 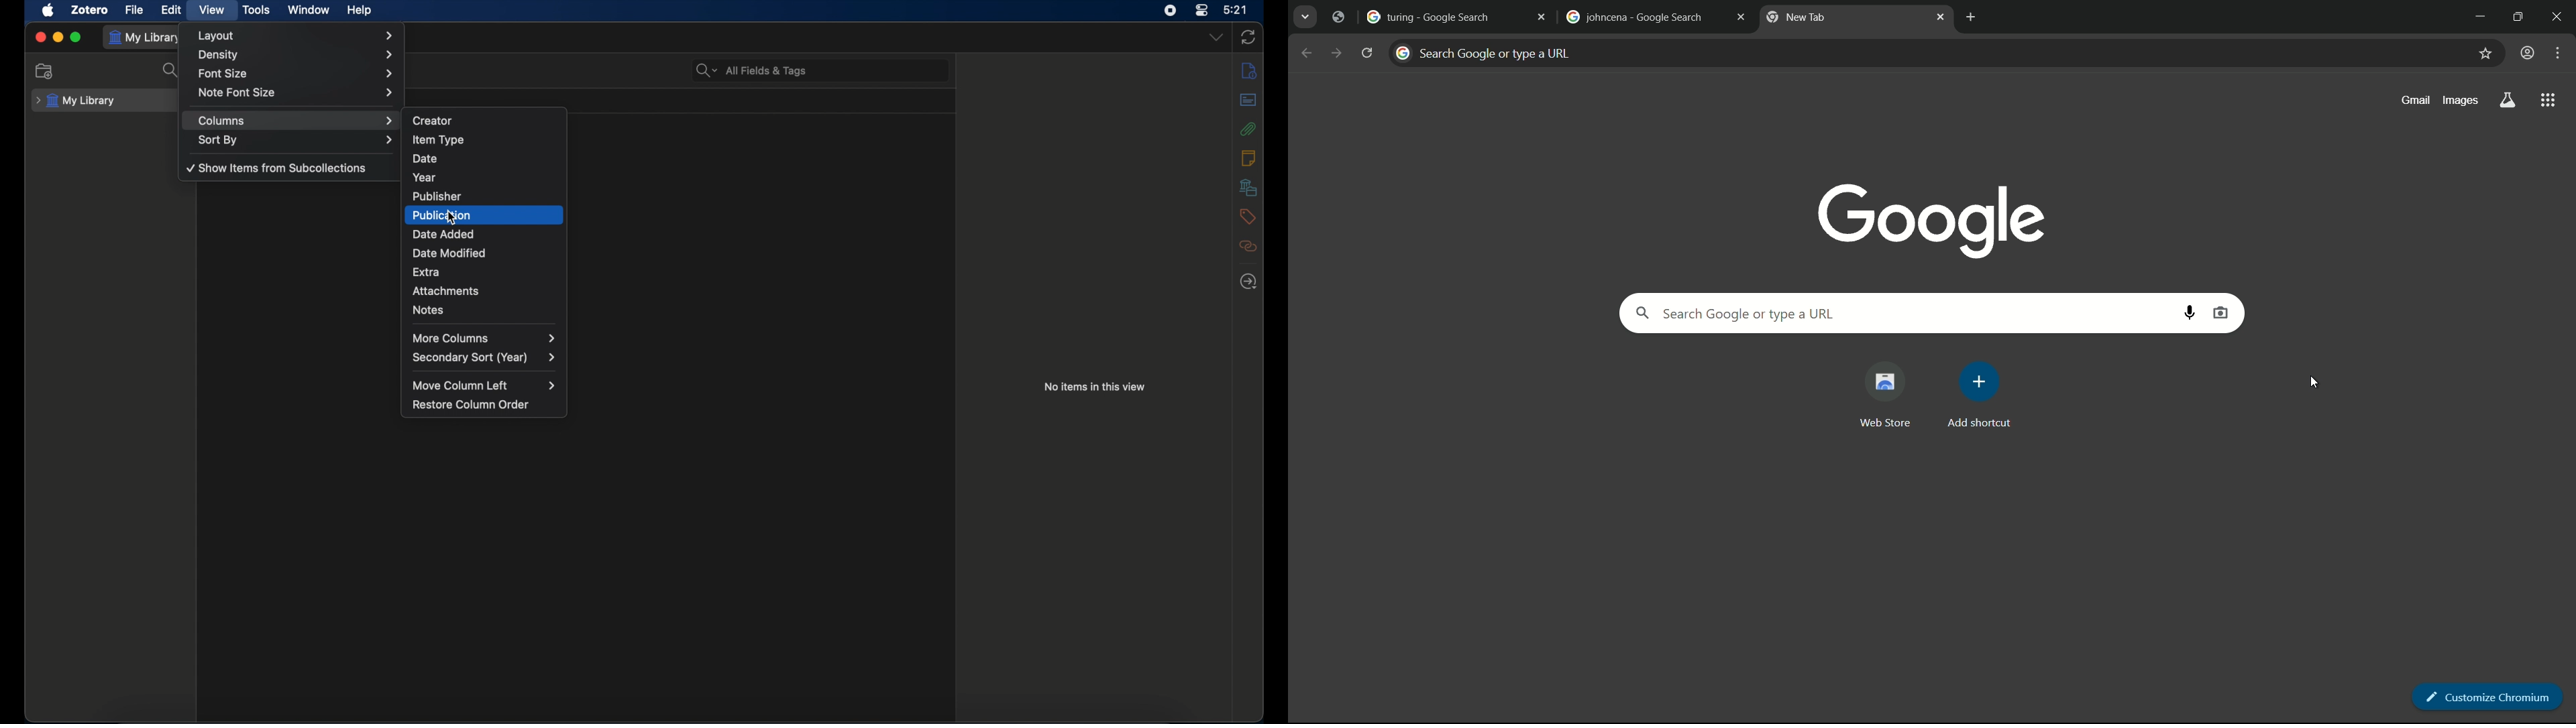 What do you see at coordinates (1248, 70) in the screenshot?
I see `info` at bounding box center [1248, 70].